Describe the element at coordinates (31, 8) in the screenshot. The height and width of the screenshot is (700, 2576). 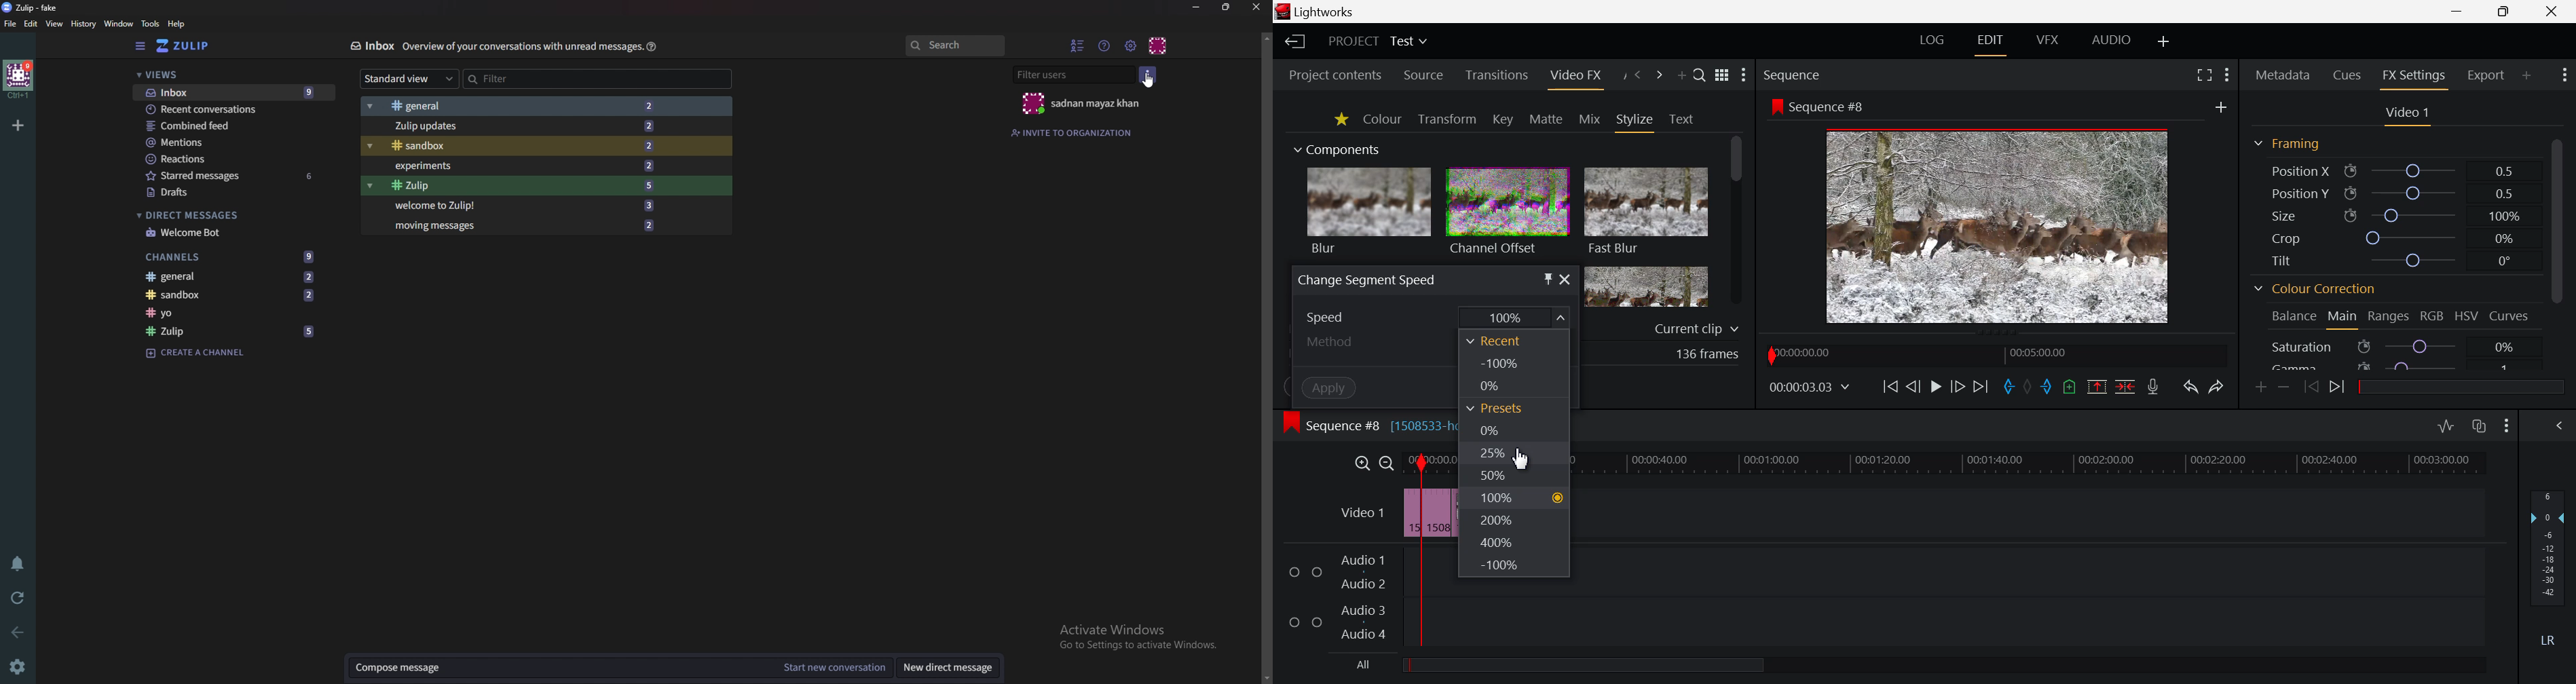
I see `zulip` at that location.